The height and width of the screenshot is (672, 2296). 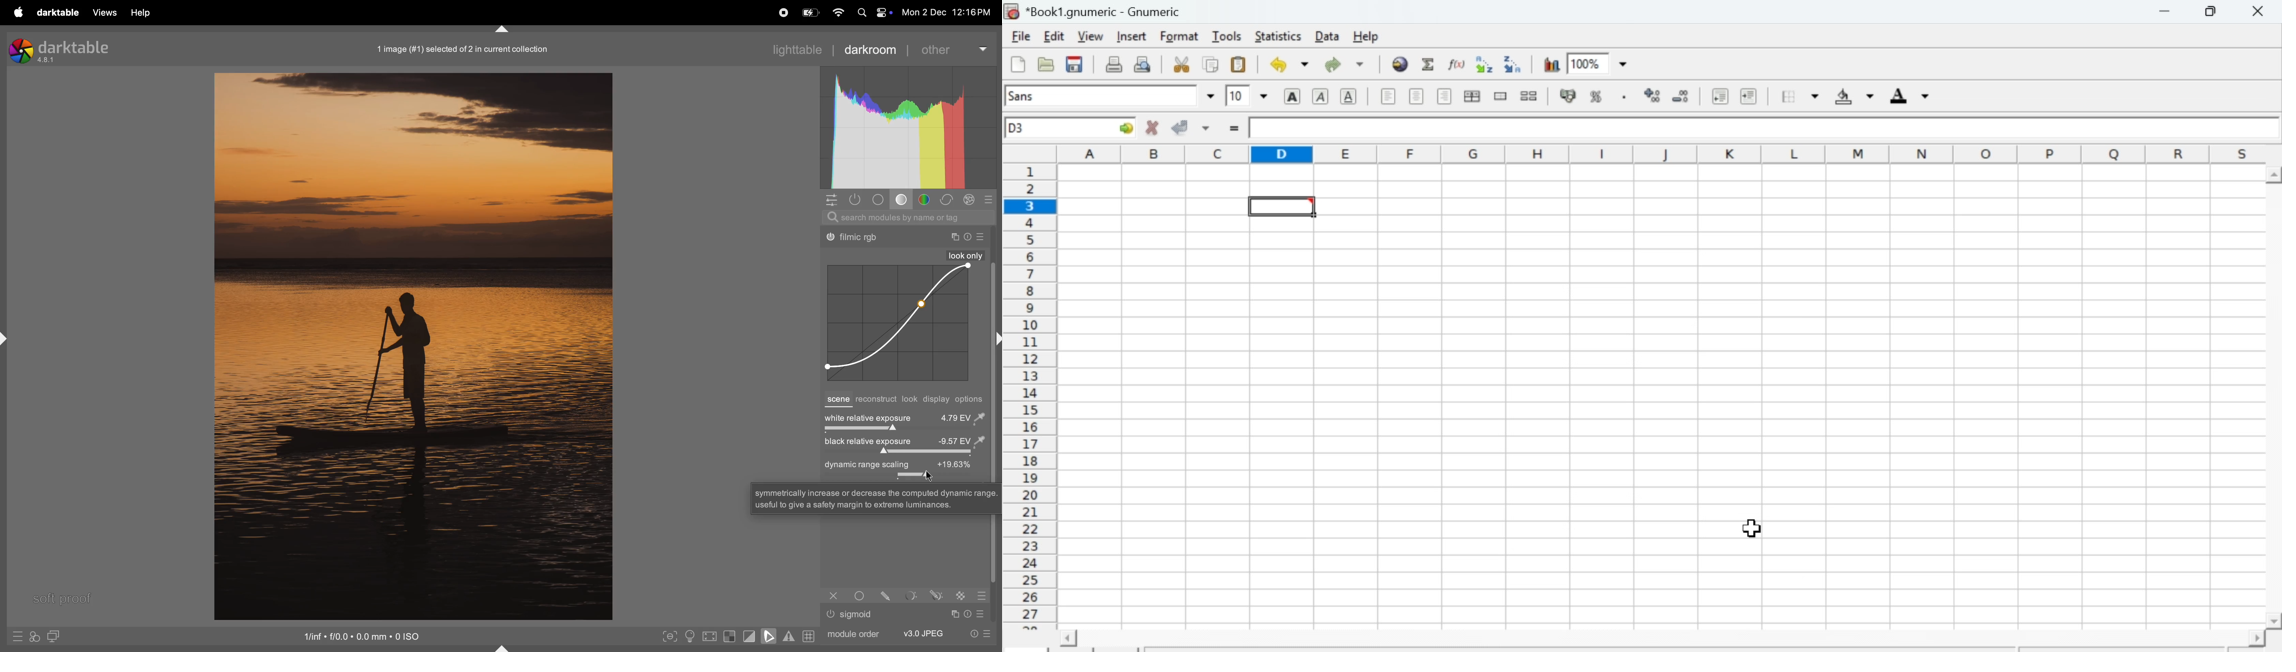 What do you see at coordinates (729, 636) in the screenshot?
I see `toggle indications of raw exposure` at bounding box center [729, 636].